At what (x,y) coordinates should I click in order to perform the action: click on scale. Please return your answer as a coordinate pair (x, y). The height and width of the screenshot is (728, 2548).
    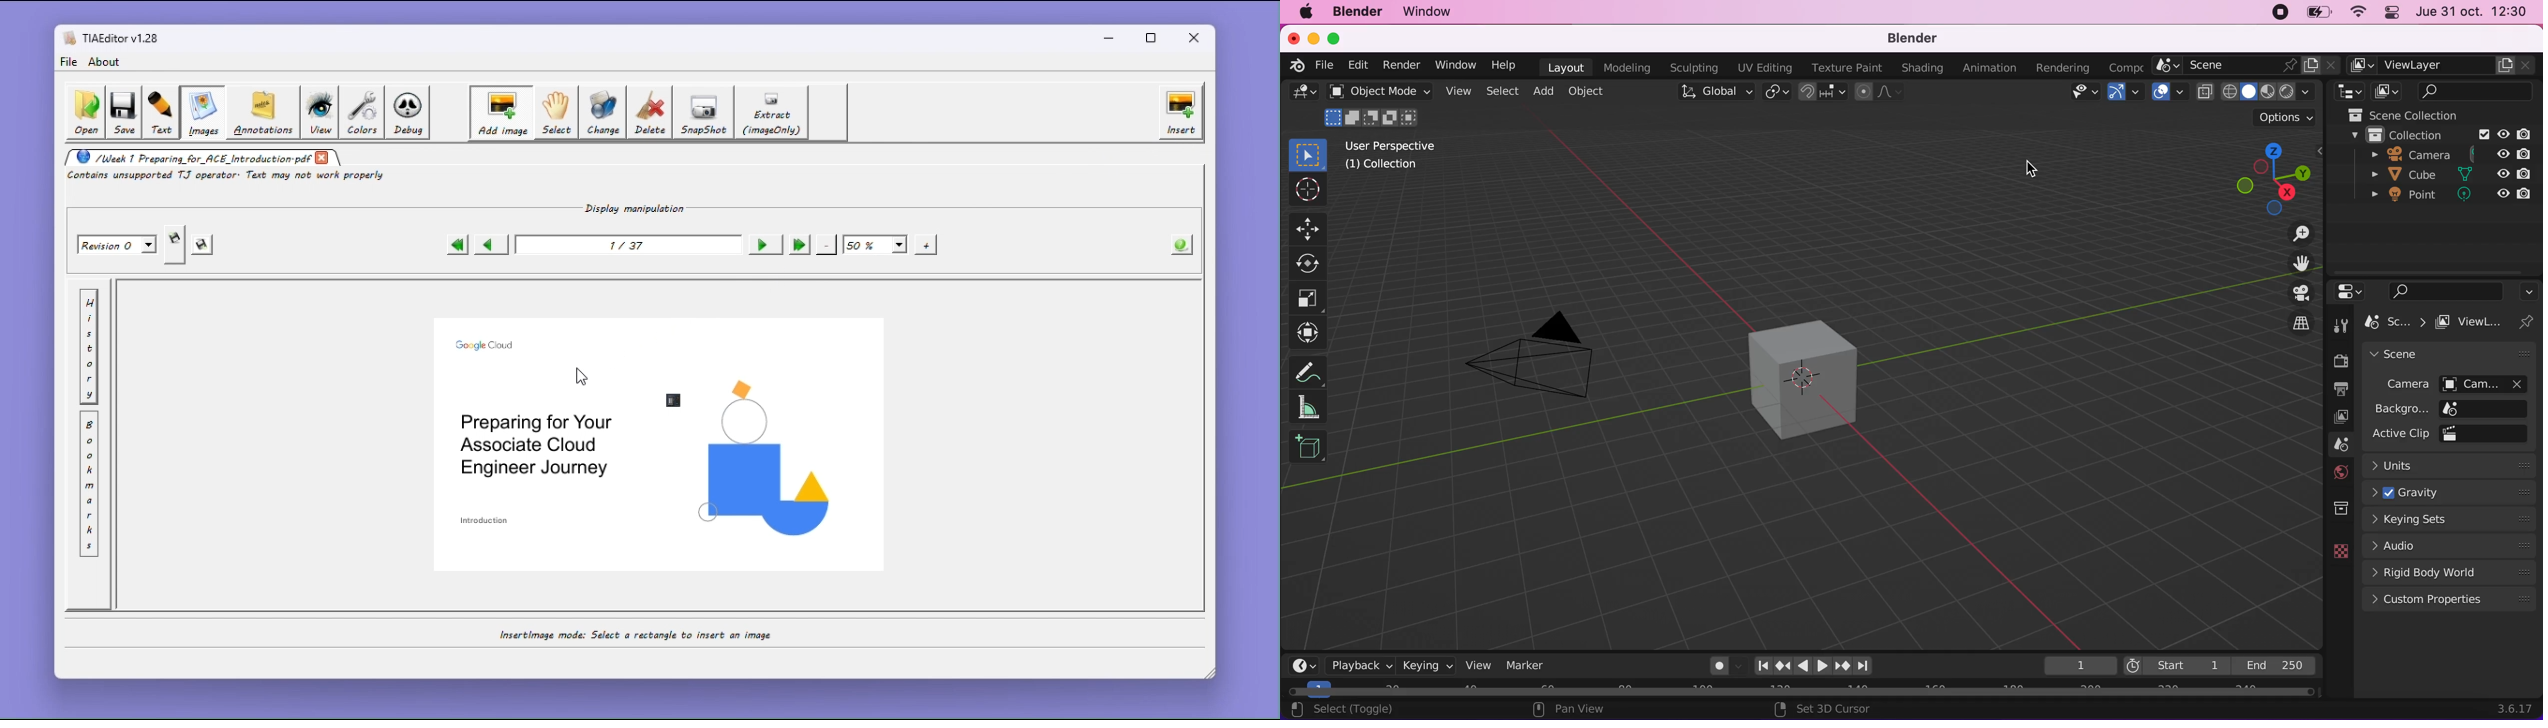
    Looking at the image, I should click on (1310, 297).